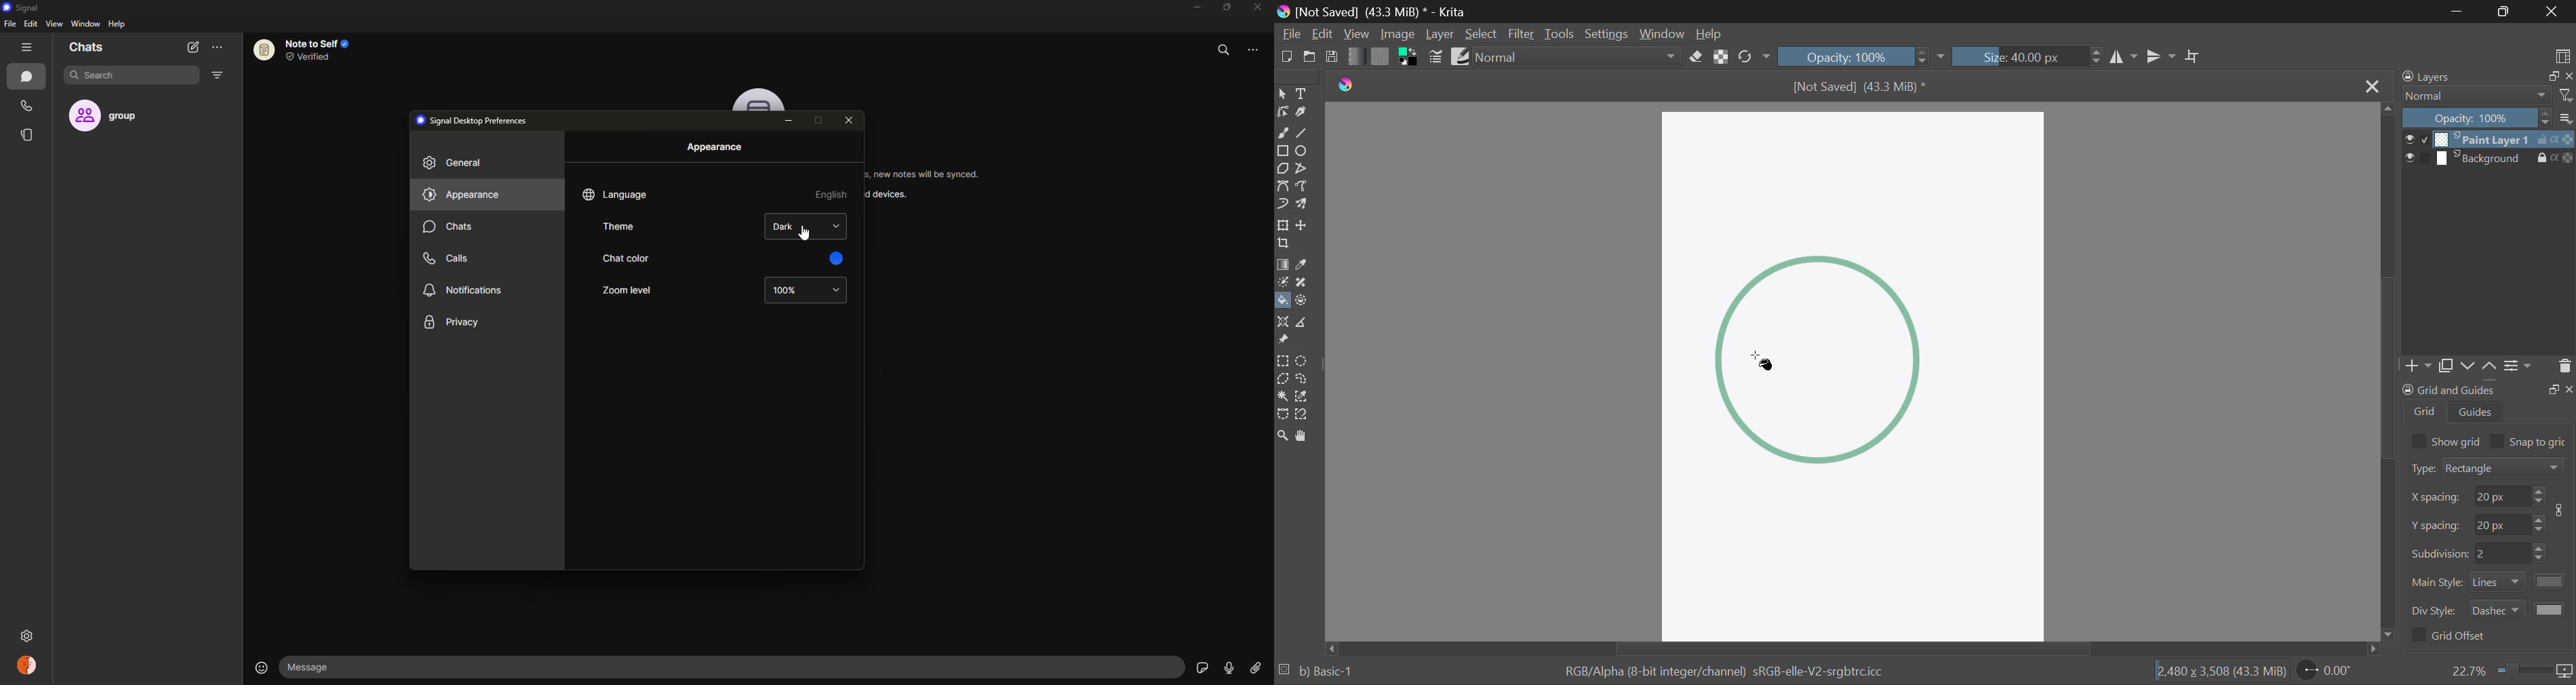 This screenshot has height=700, width=2576. Describe the element at coordinates (1357, 35) in the screenshot. I see `View` at that location.